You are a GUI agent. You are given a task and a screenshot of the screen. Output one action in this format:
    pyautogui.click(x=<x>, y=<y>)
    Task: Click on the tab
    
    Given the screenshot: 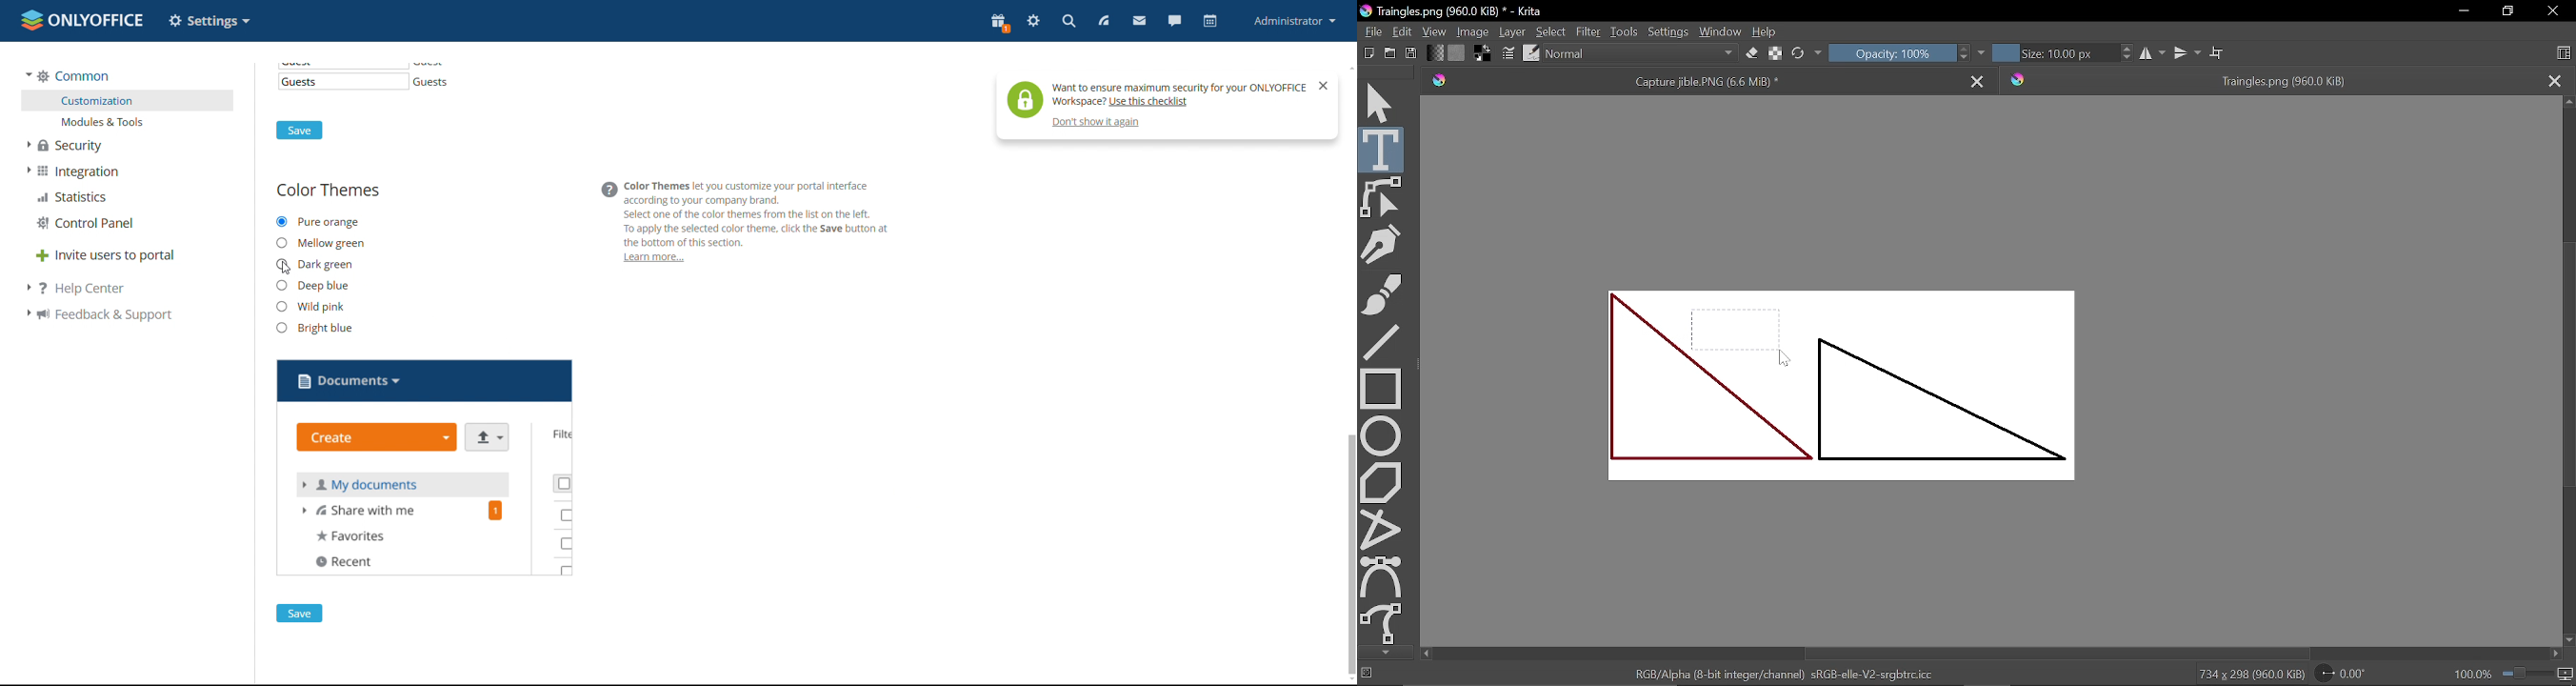 What is the action you would take?
    pyautogui.click(x=2269, y=79)
    